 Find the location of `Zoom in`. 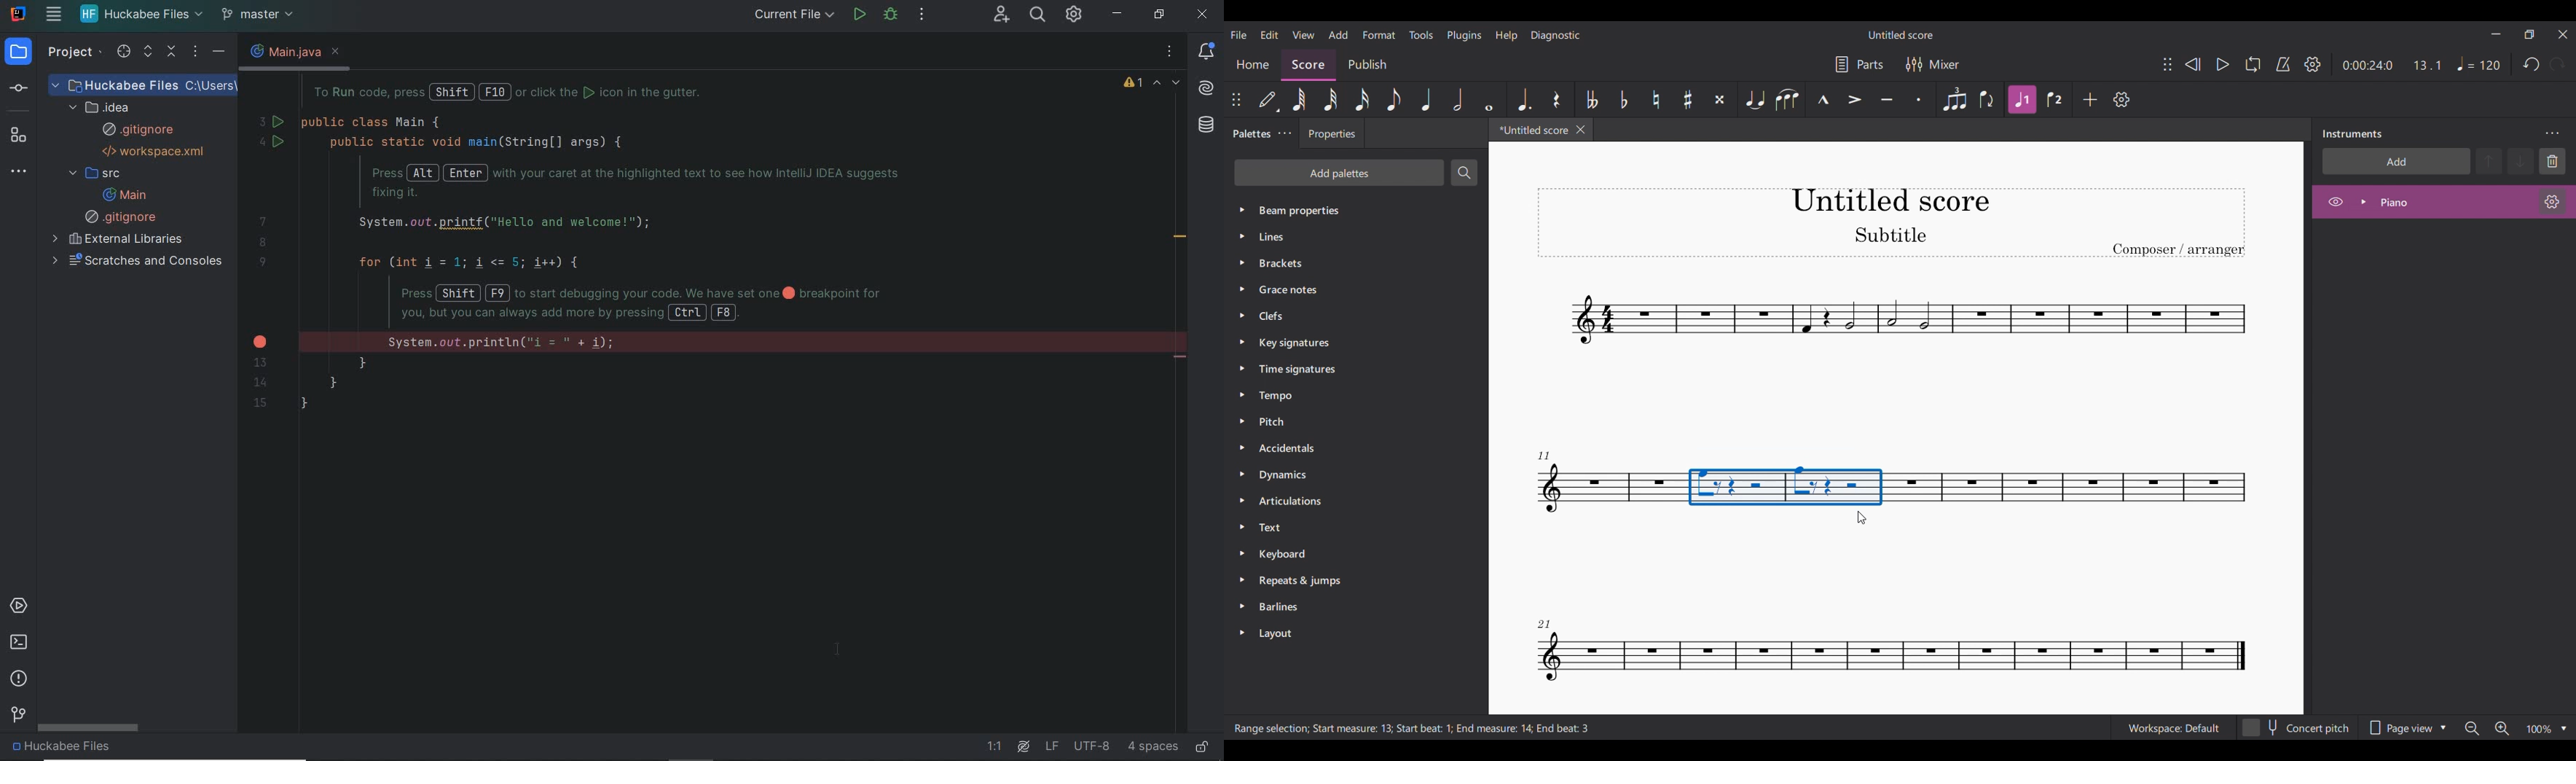

Zoom in is located at coordinates (2502, 729).